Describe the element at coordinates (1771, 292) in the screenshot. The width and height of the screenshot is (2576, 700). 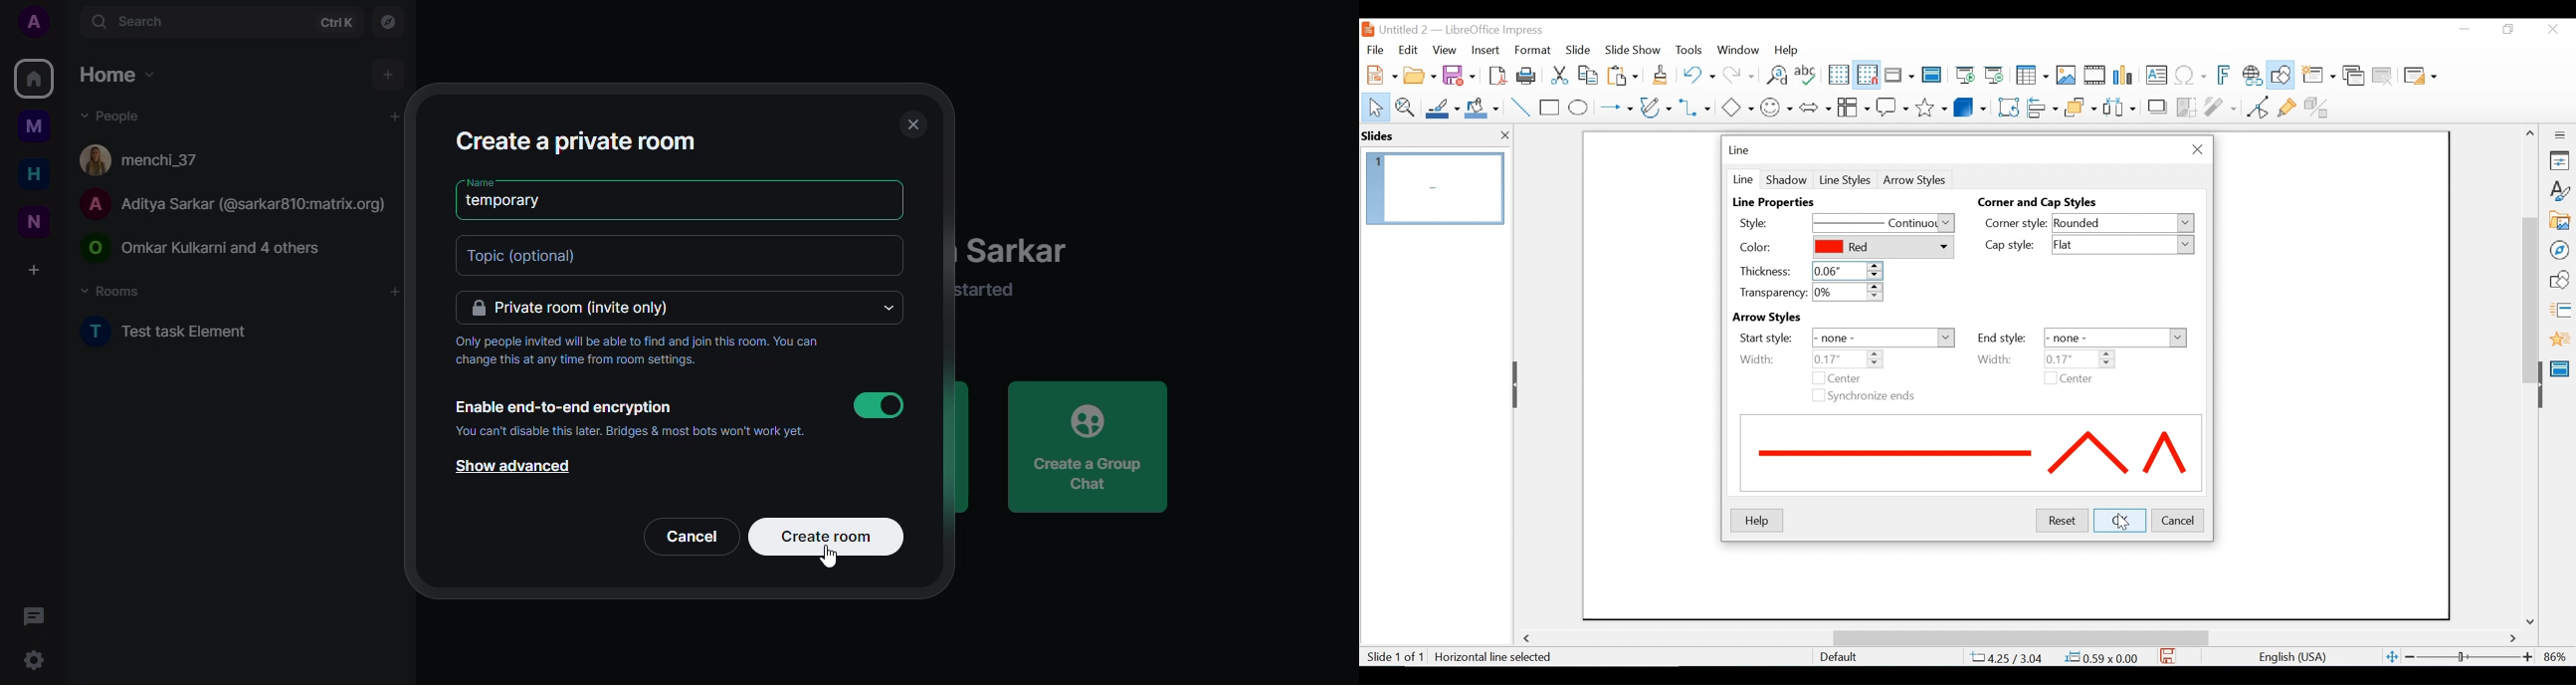
I see `Transparency` at that location.